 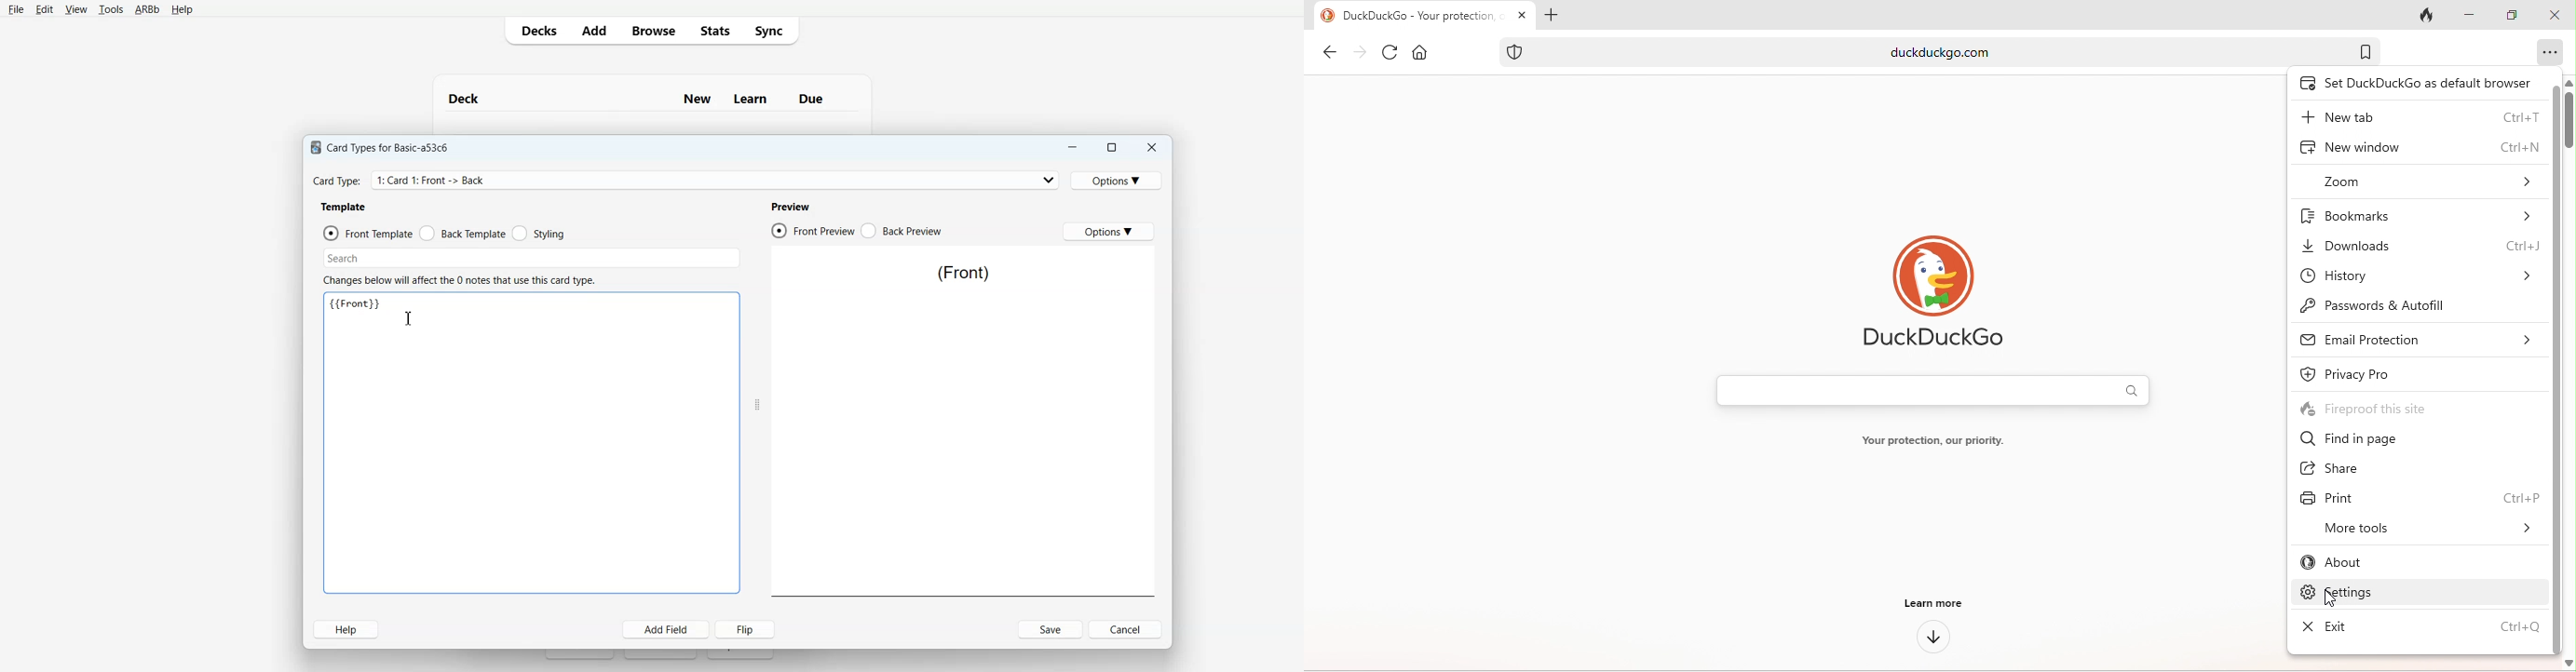 I want to click on Add, so click(x=594, y=31).